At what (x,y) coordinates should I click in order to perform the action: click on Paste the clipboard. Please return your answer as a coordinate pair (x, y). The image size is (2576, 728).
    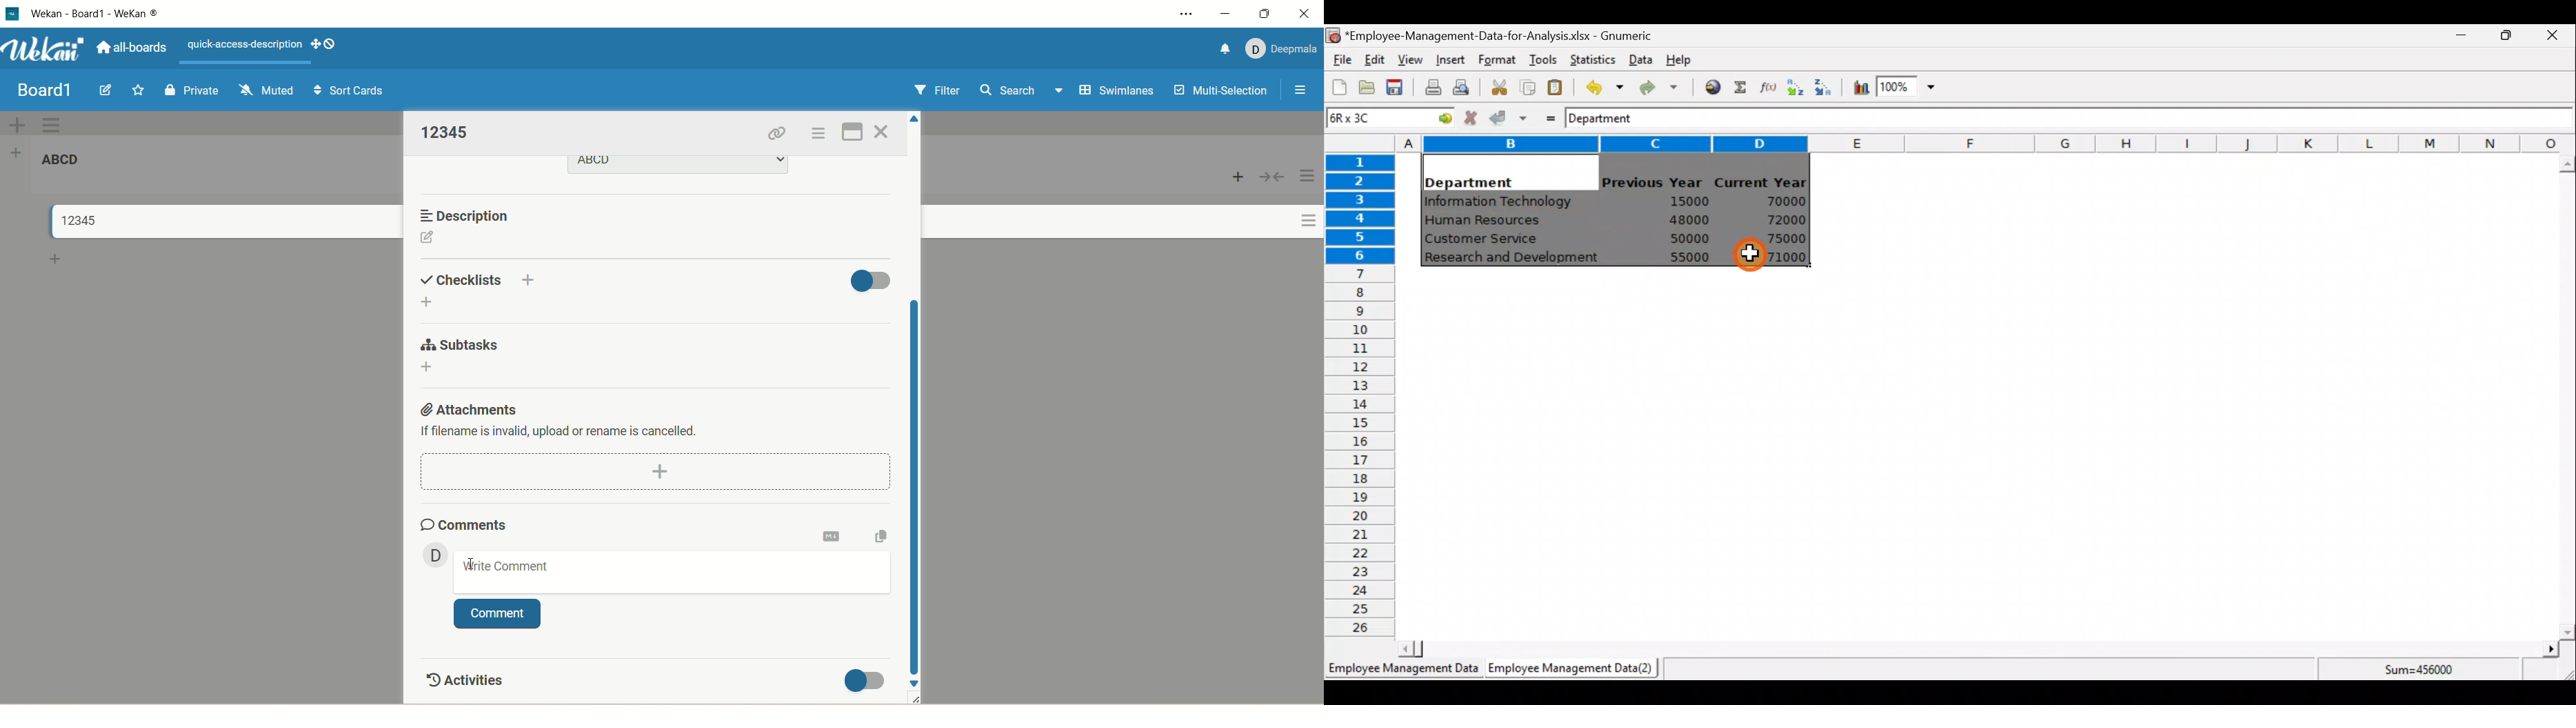
    Looking at the image, I should click on (1555, 87).